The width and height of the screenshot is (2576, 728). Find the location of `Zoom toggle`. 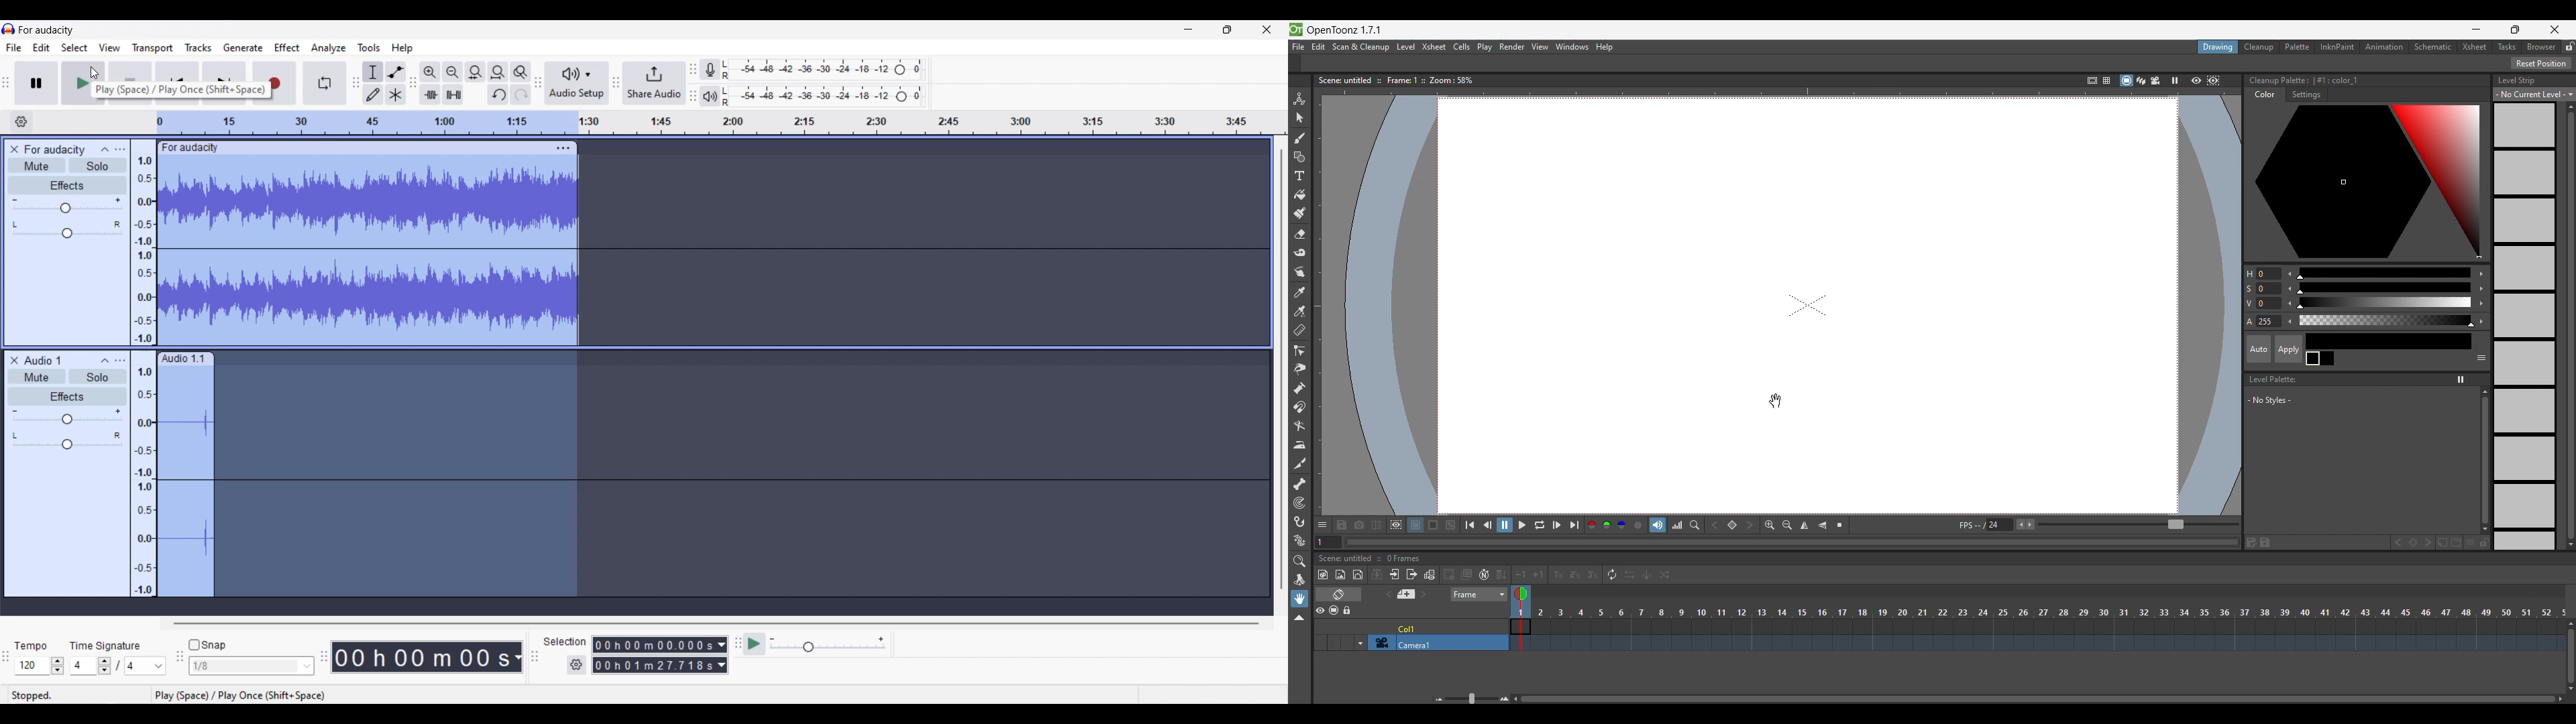

Zoom toggle is located at coordinates (521, 72).